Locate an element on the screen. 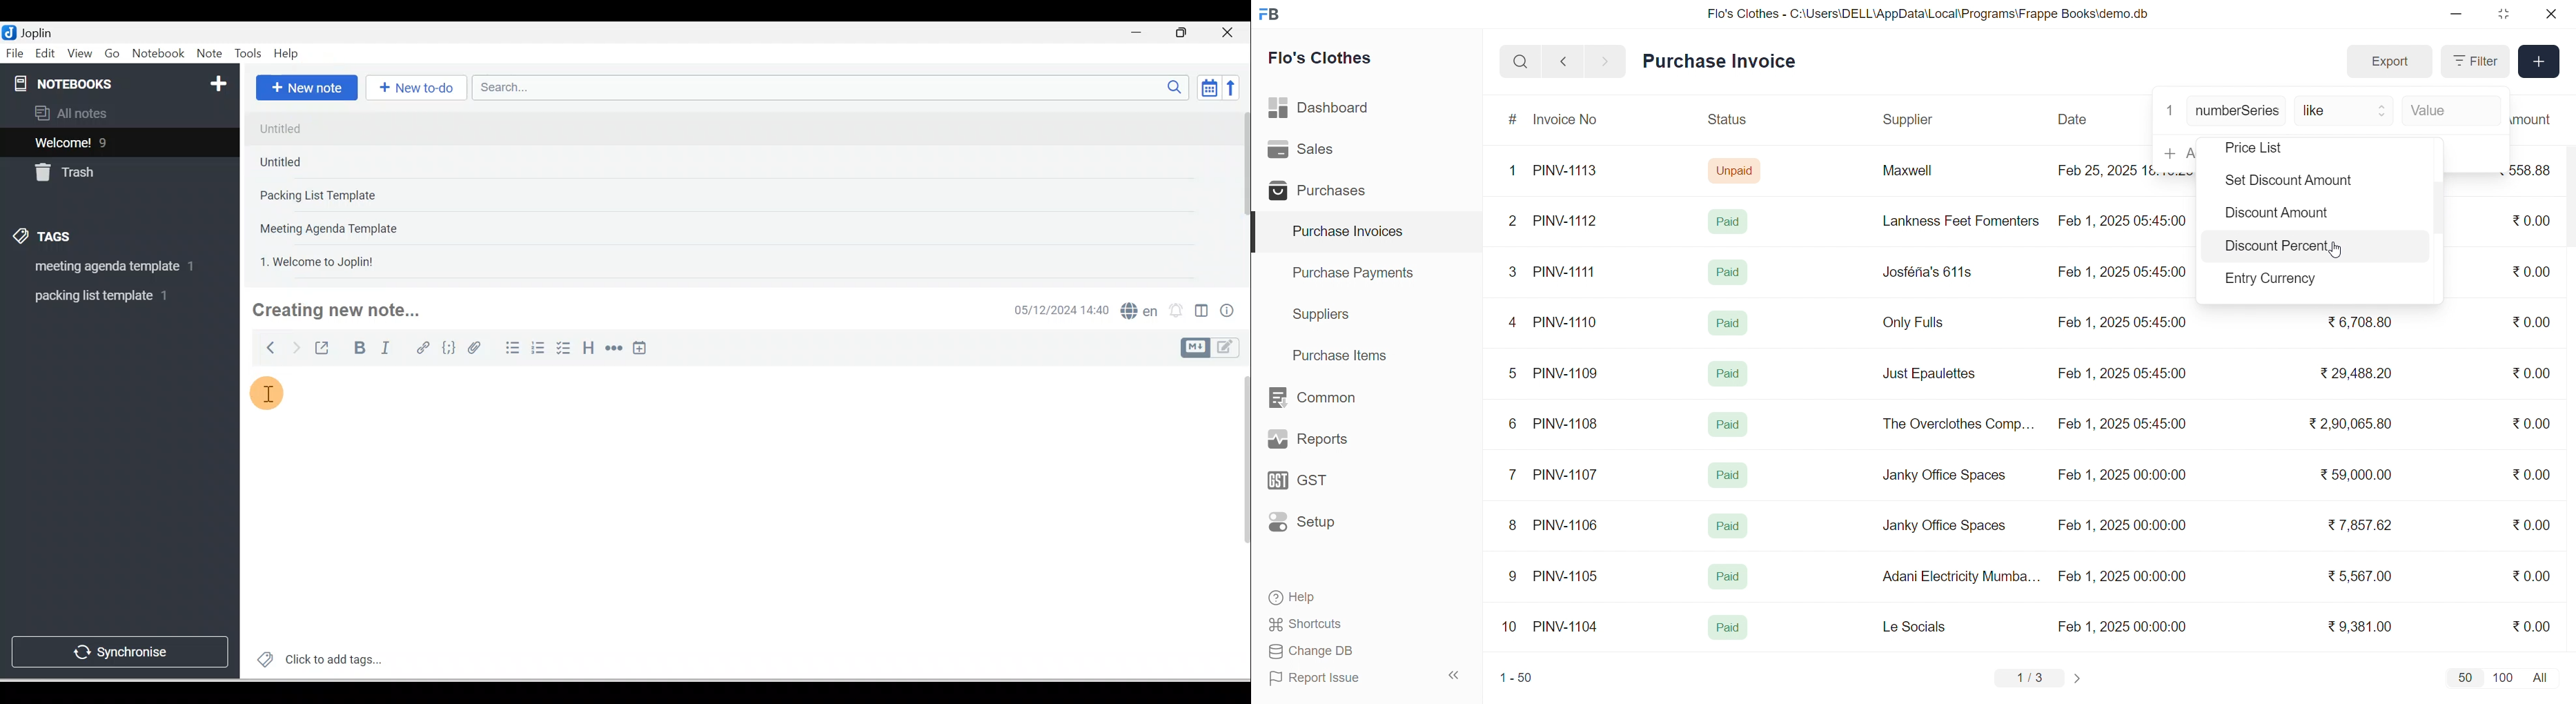 The width and height of the screenshot is (2576, 728). Tags is located at coordinates (46, 239).